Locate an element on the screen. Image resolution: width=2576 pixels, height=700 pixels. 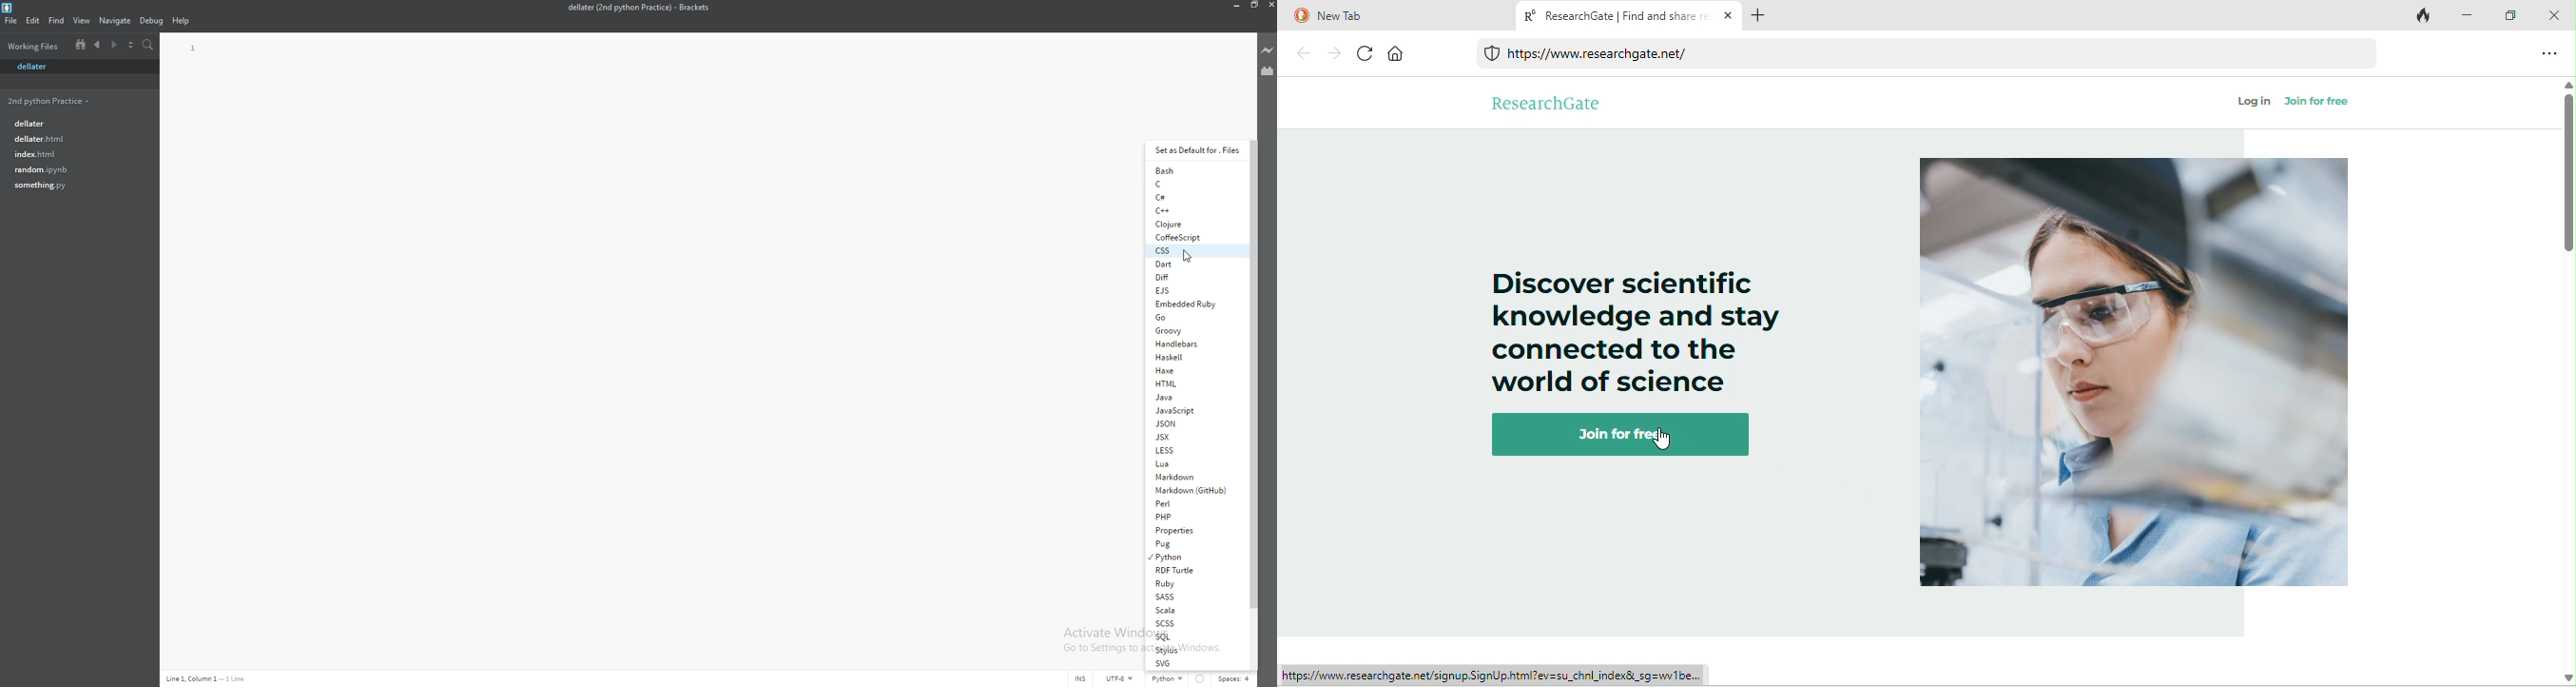
markdown is located at coordinates (1192, 477).